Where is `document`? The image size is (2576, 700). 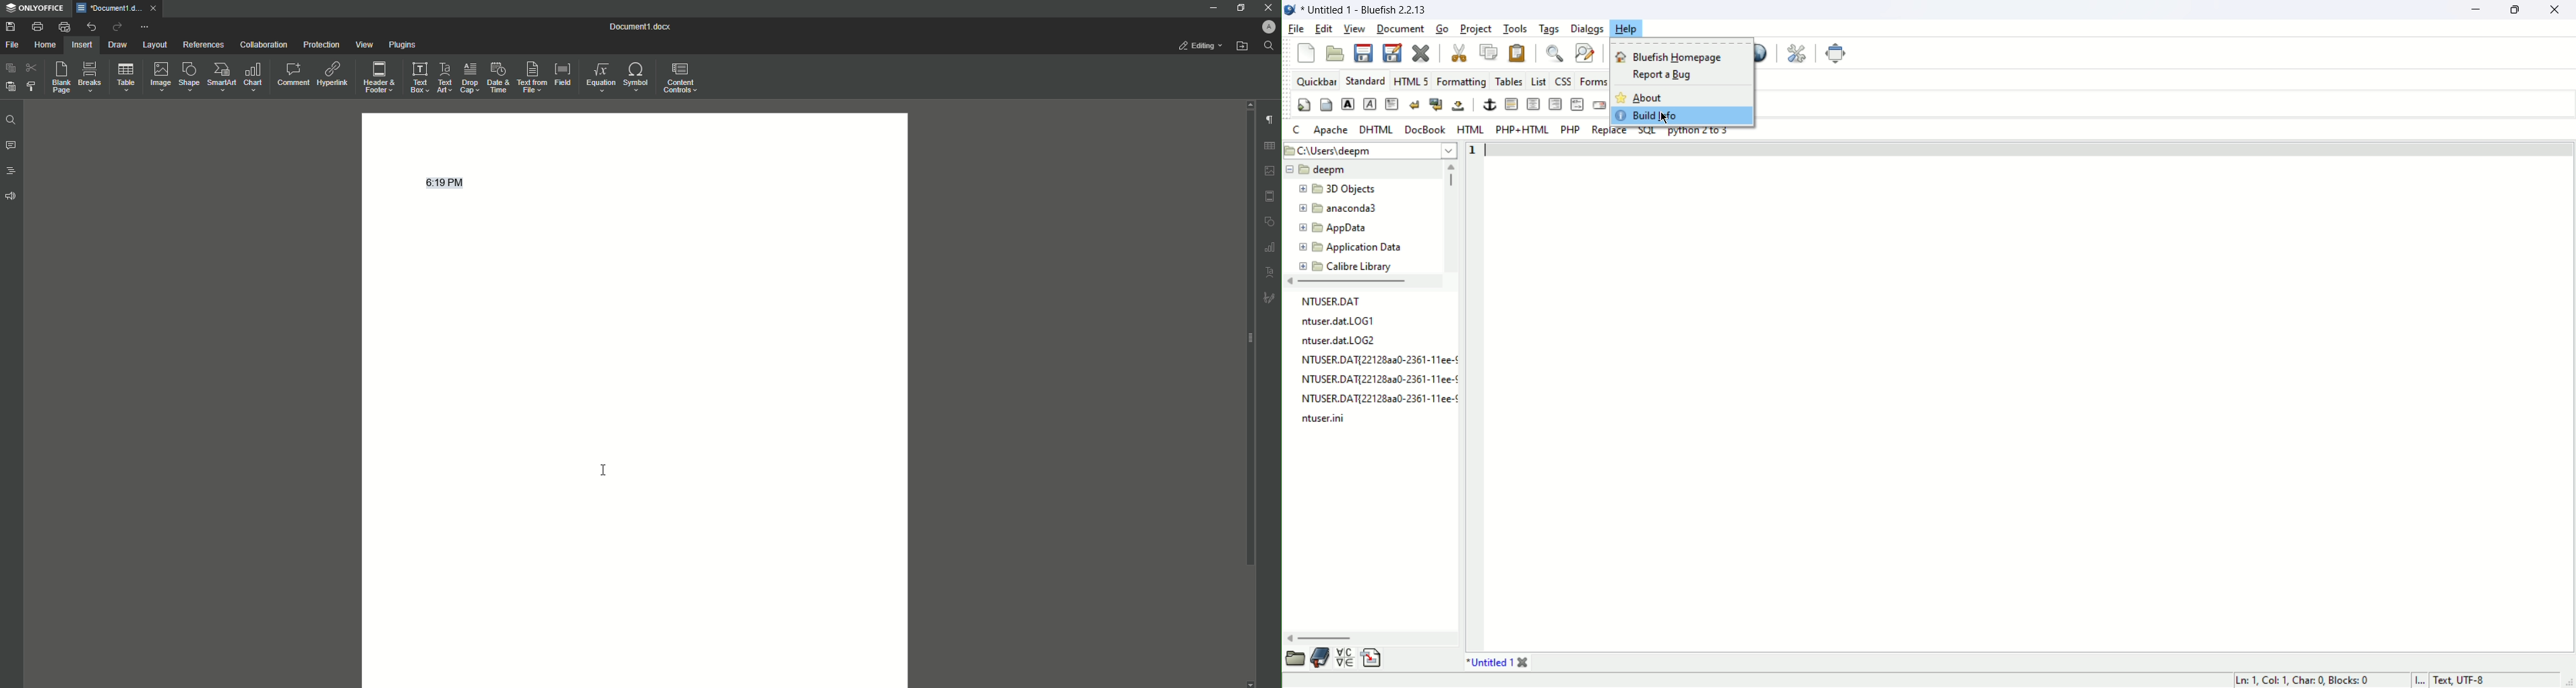 document is located at coordinates (1400, 30).